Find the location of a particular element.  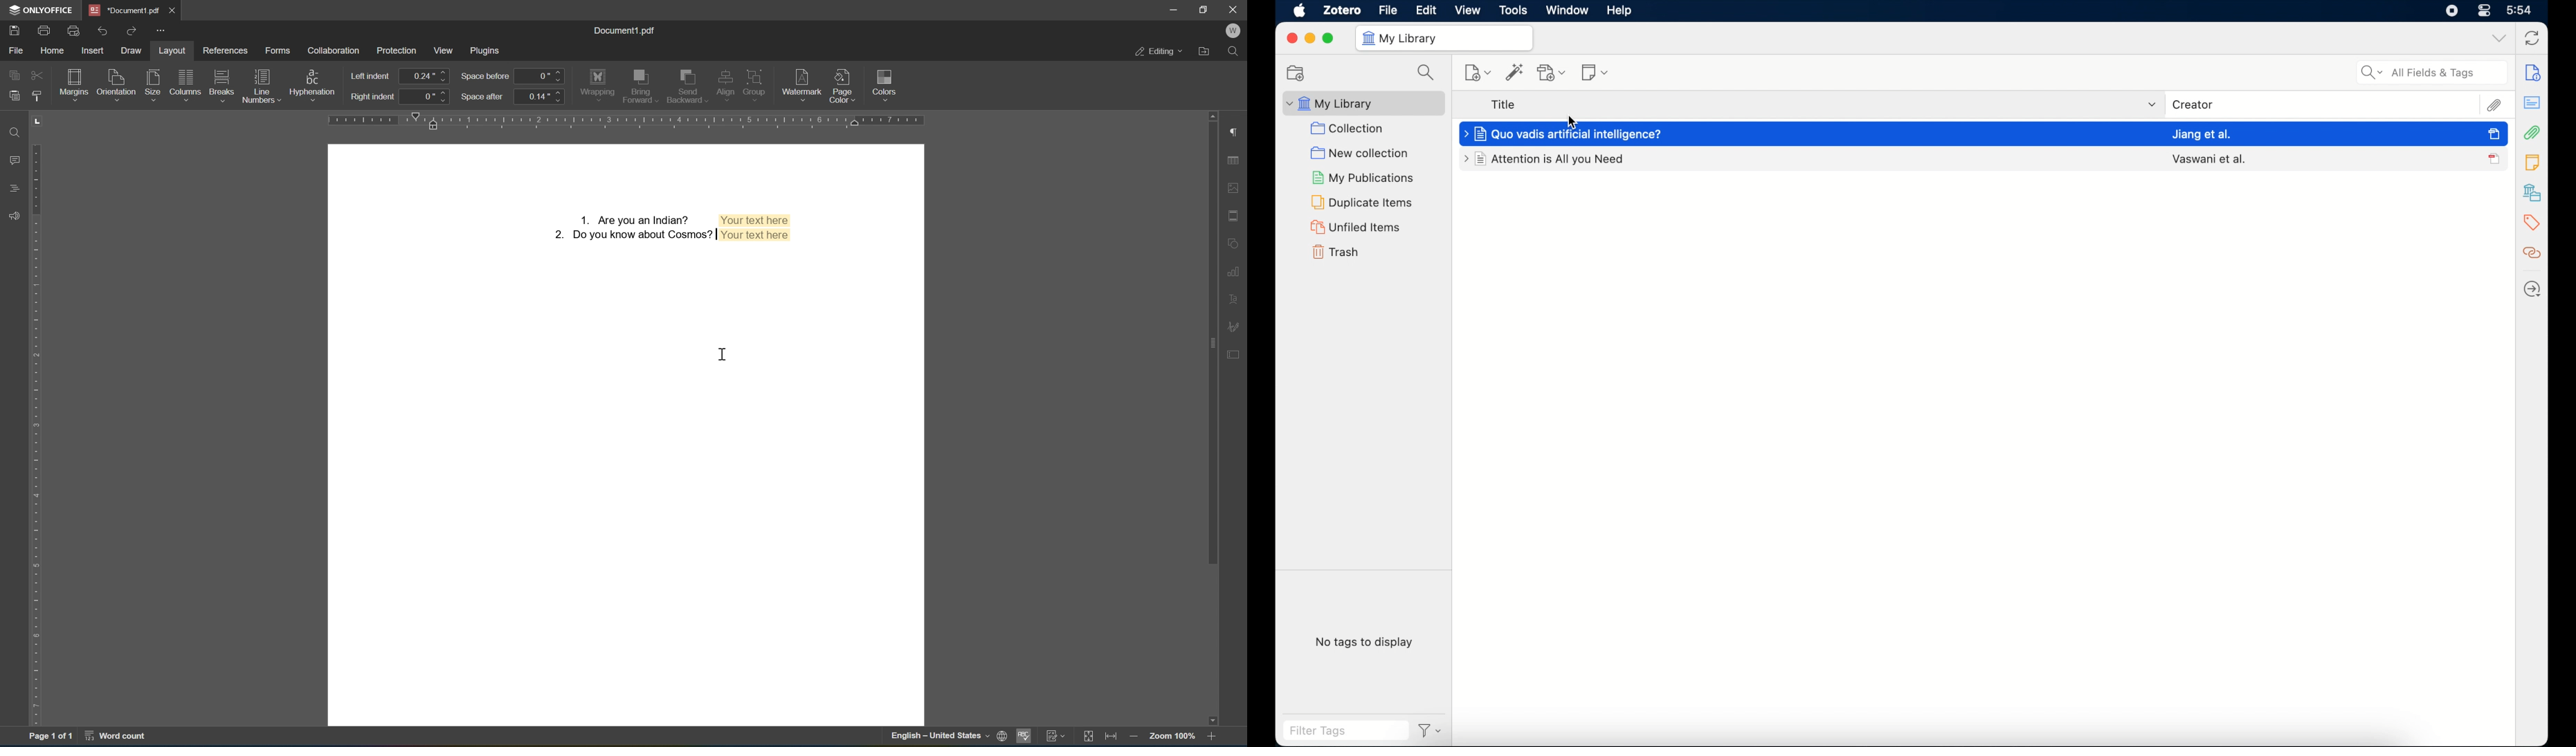

ONLYOFFICE is located at coordinates (41, 10).